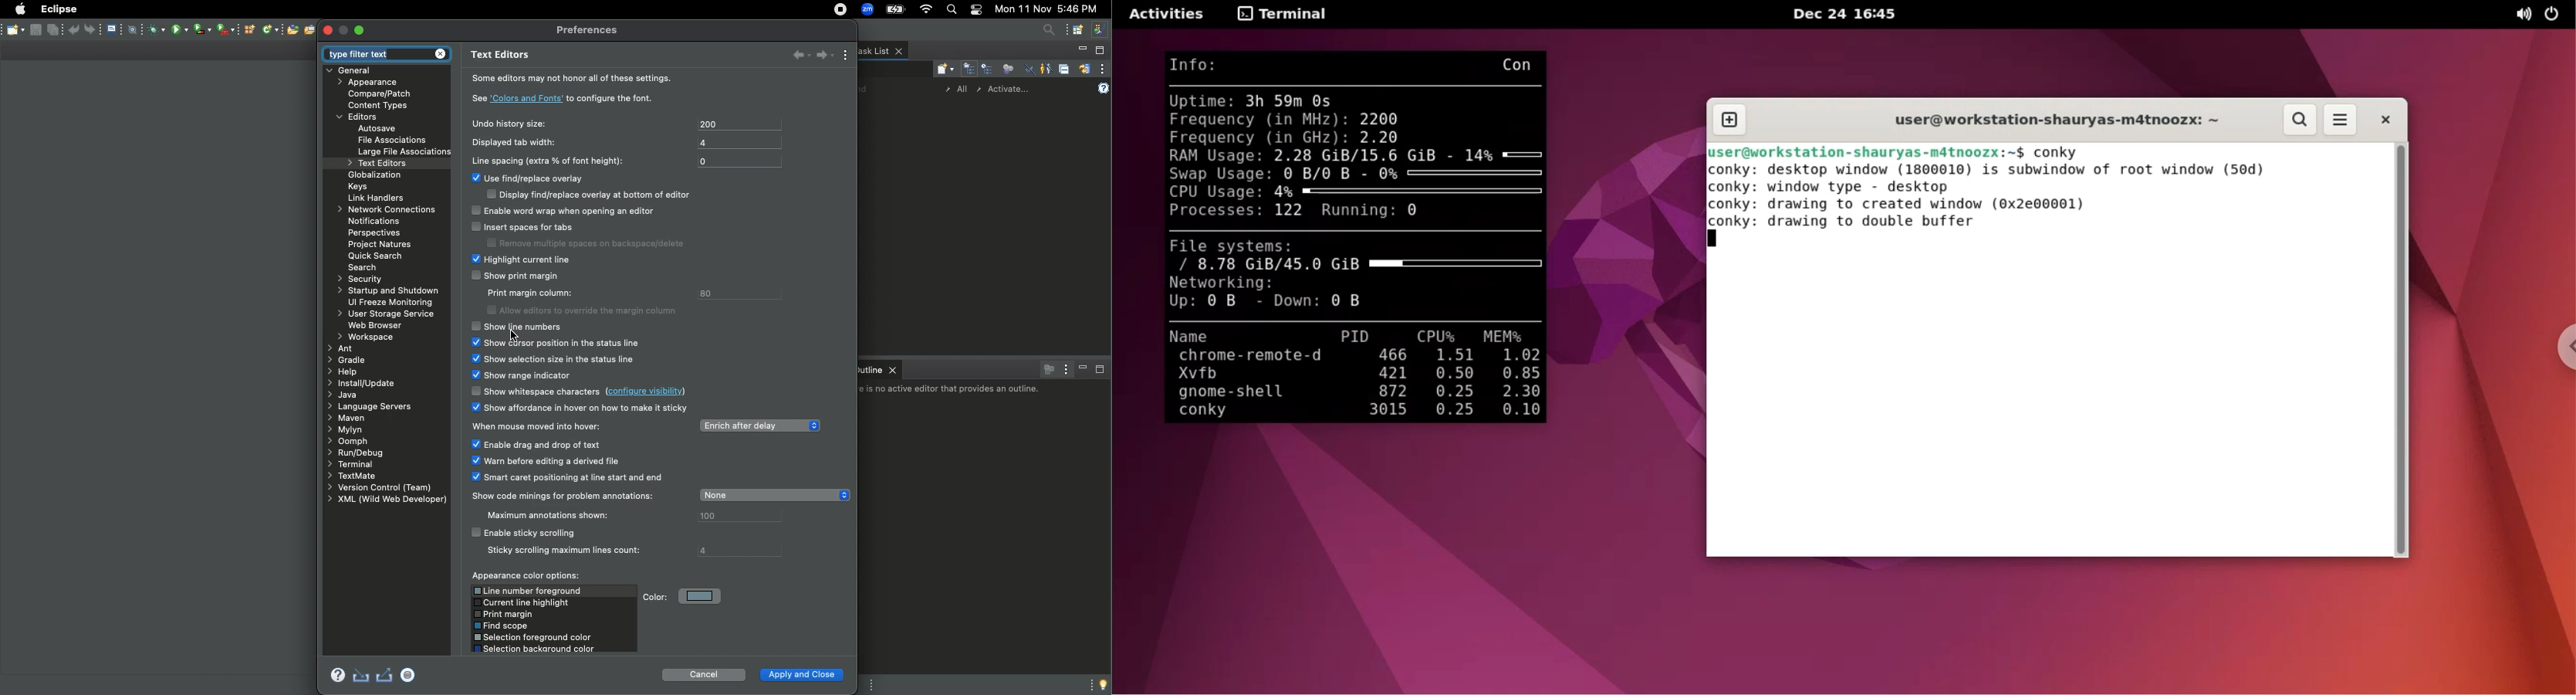 The image size is (2576, 700). Describe the element at coordinates (1080, 51) in the screenshot. I see `Minimize ` at that location.